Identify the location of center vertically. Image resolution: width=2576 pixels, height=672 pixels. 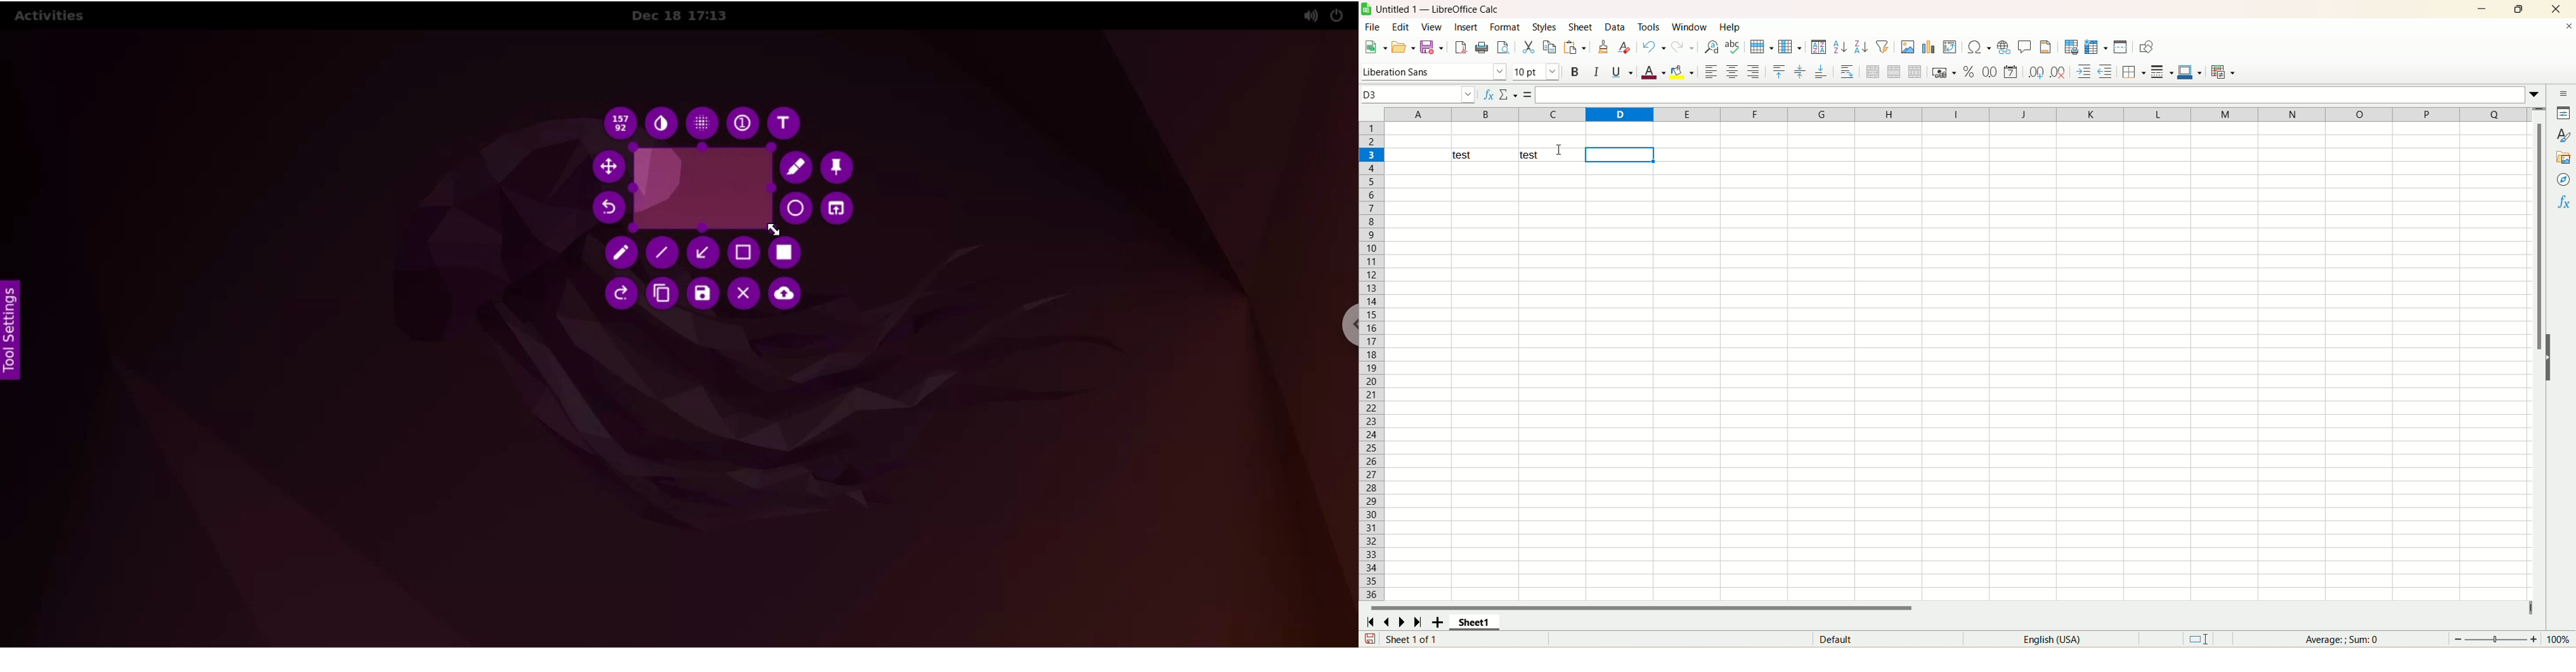
(1800, 72).